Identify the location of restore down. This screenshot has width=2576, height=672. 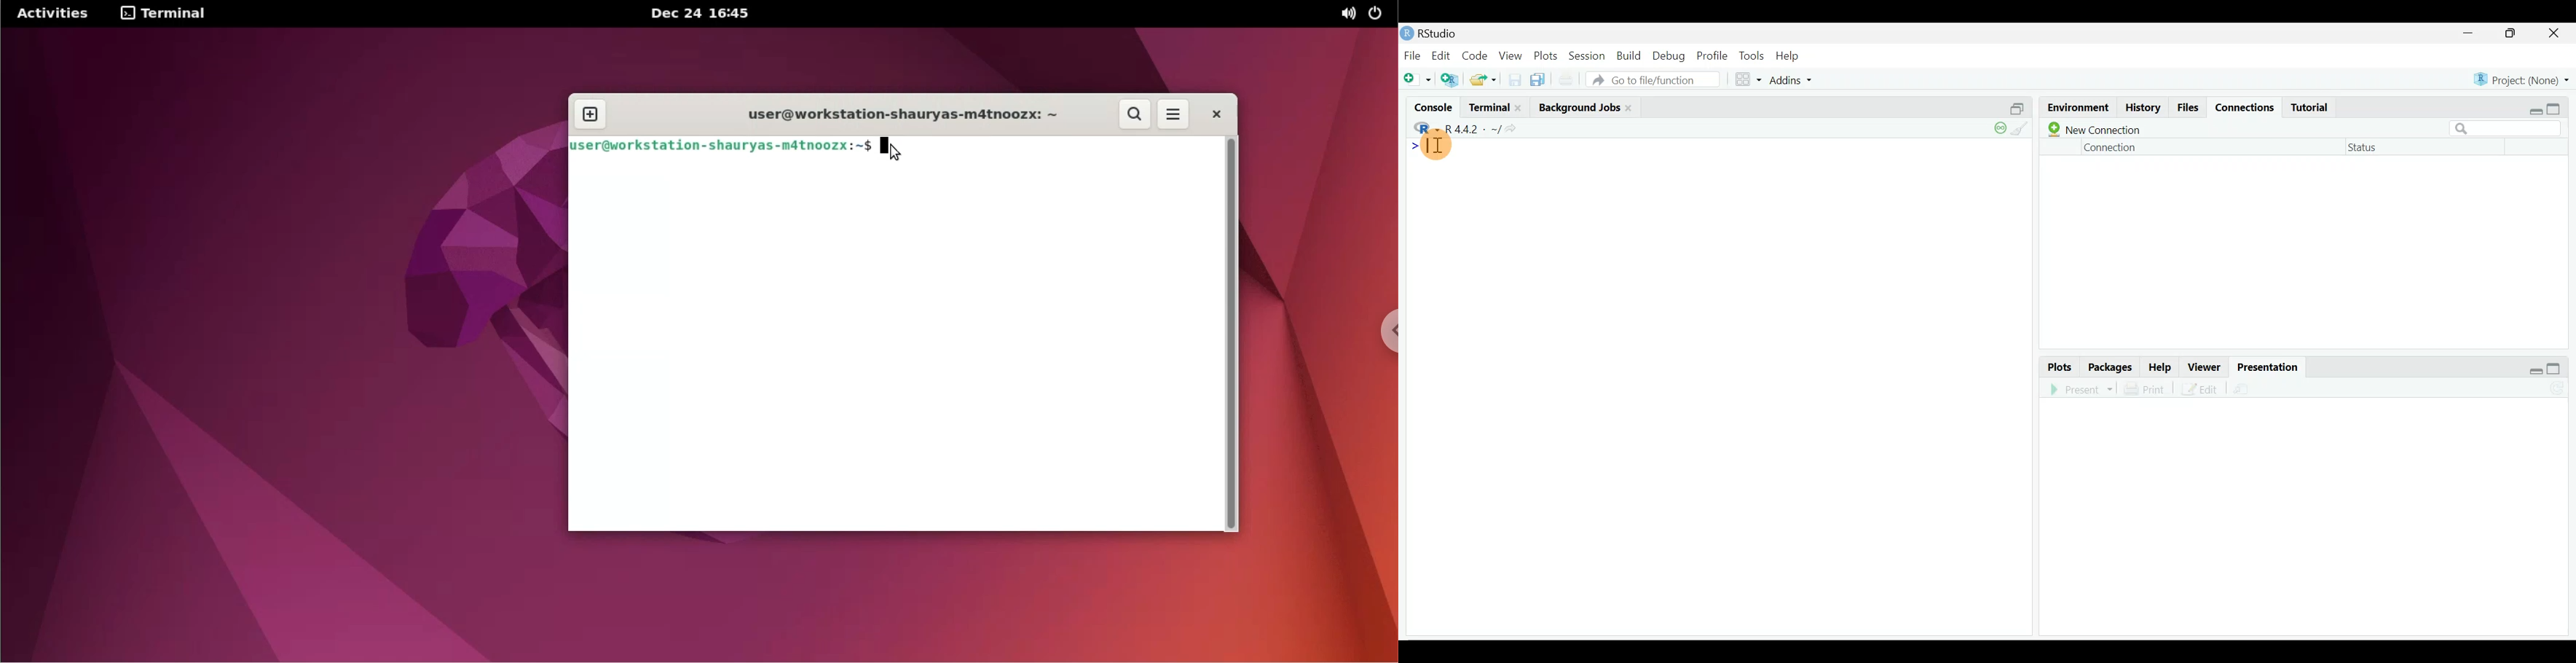
(2531, 366).